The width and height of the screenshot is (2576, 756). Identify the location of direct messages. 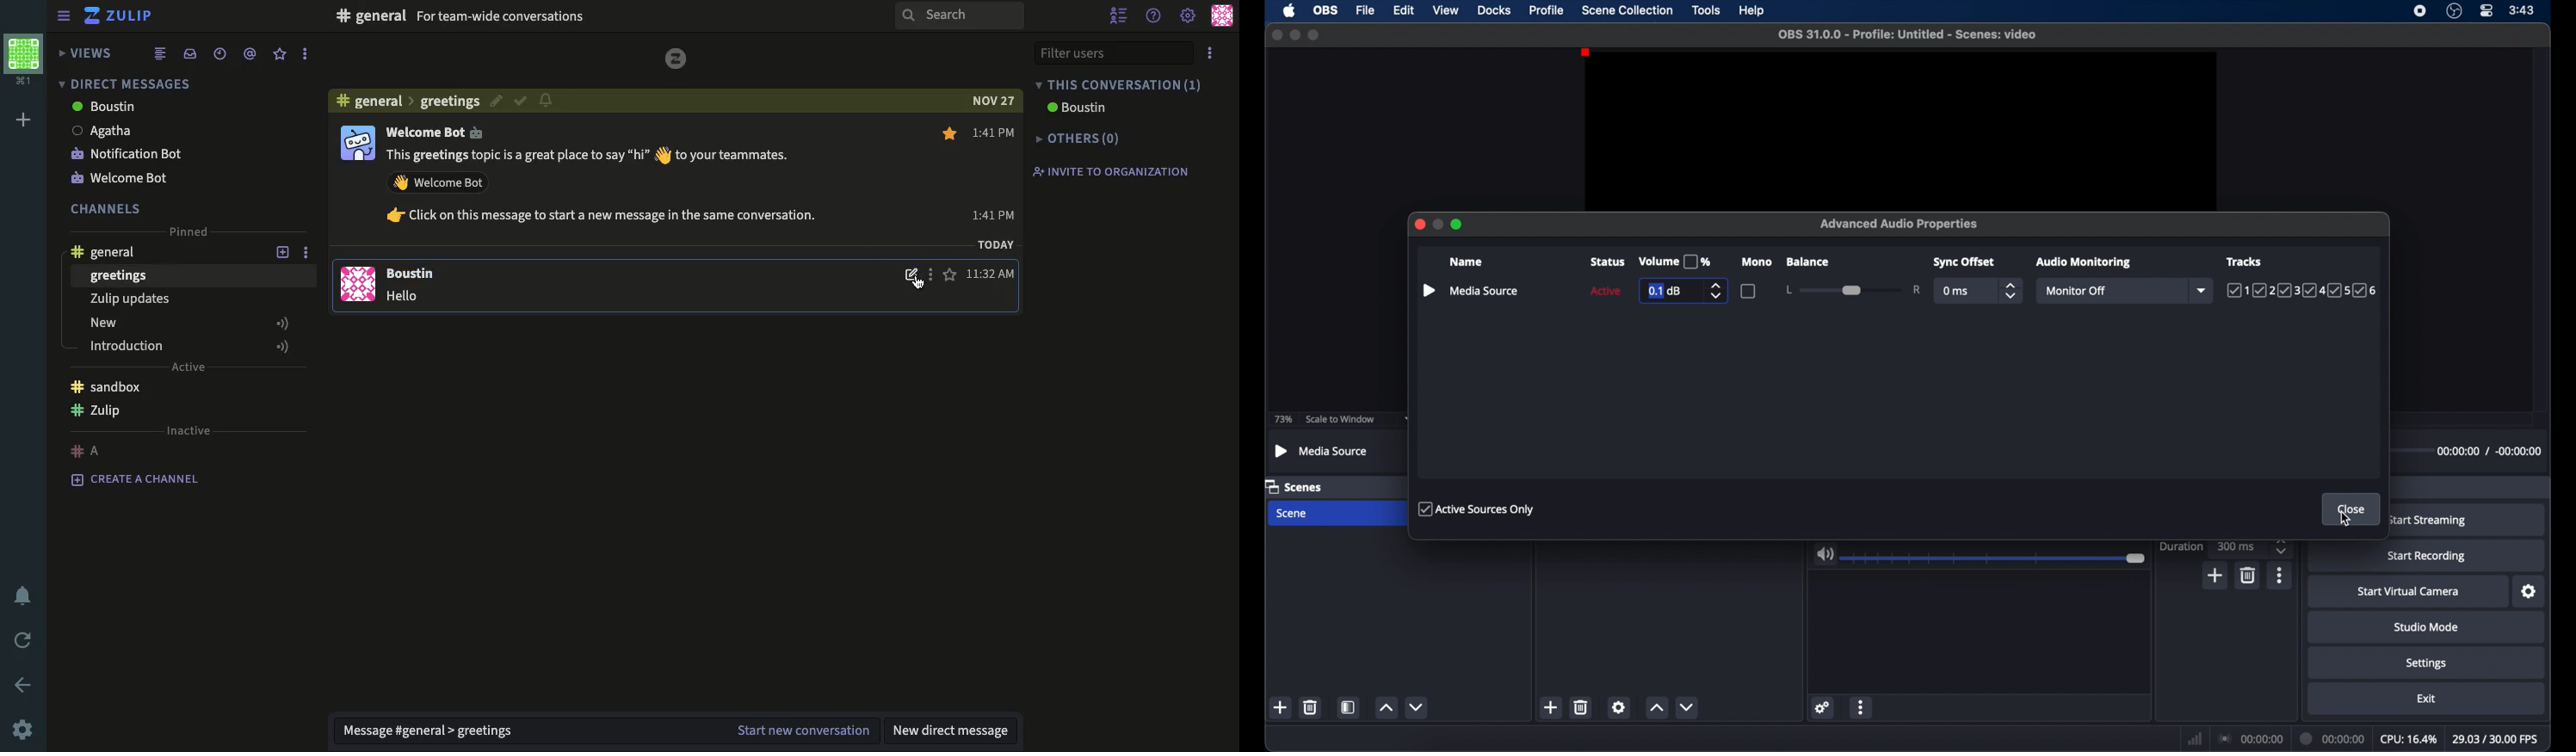
(127, 82).